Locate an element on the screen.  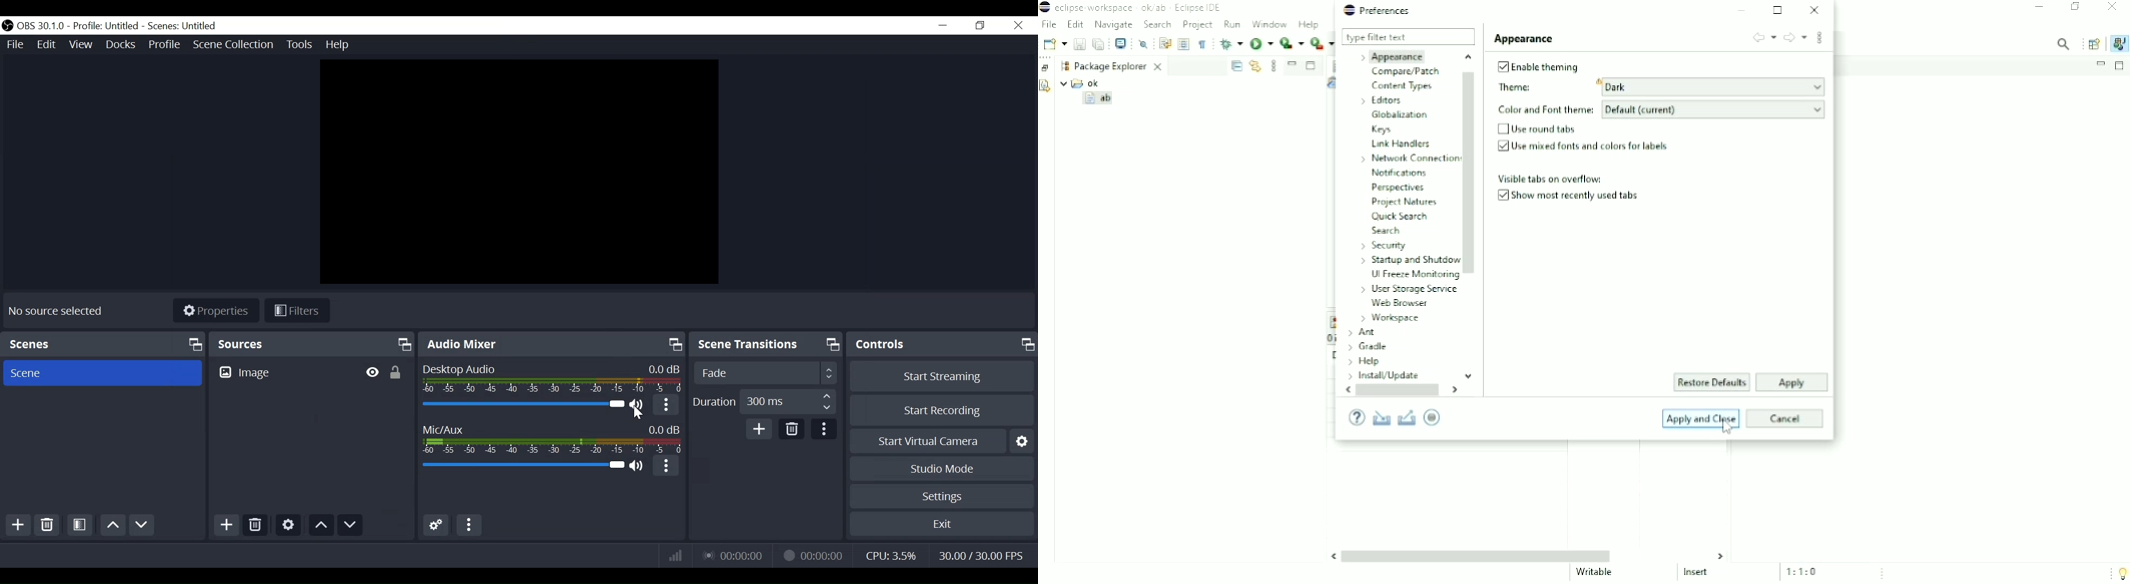
View is located at coordinates (83, 45).